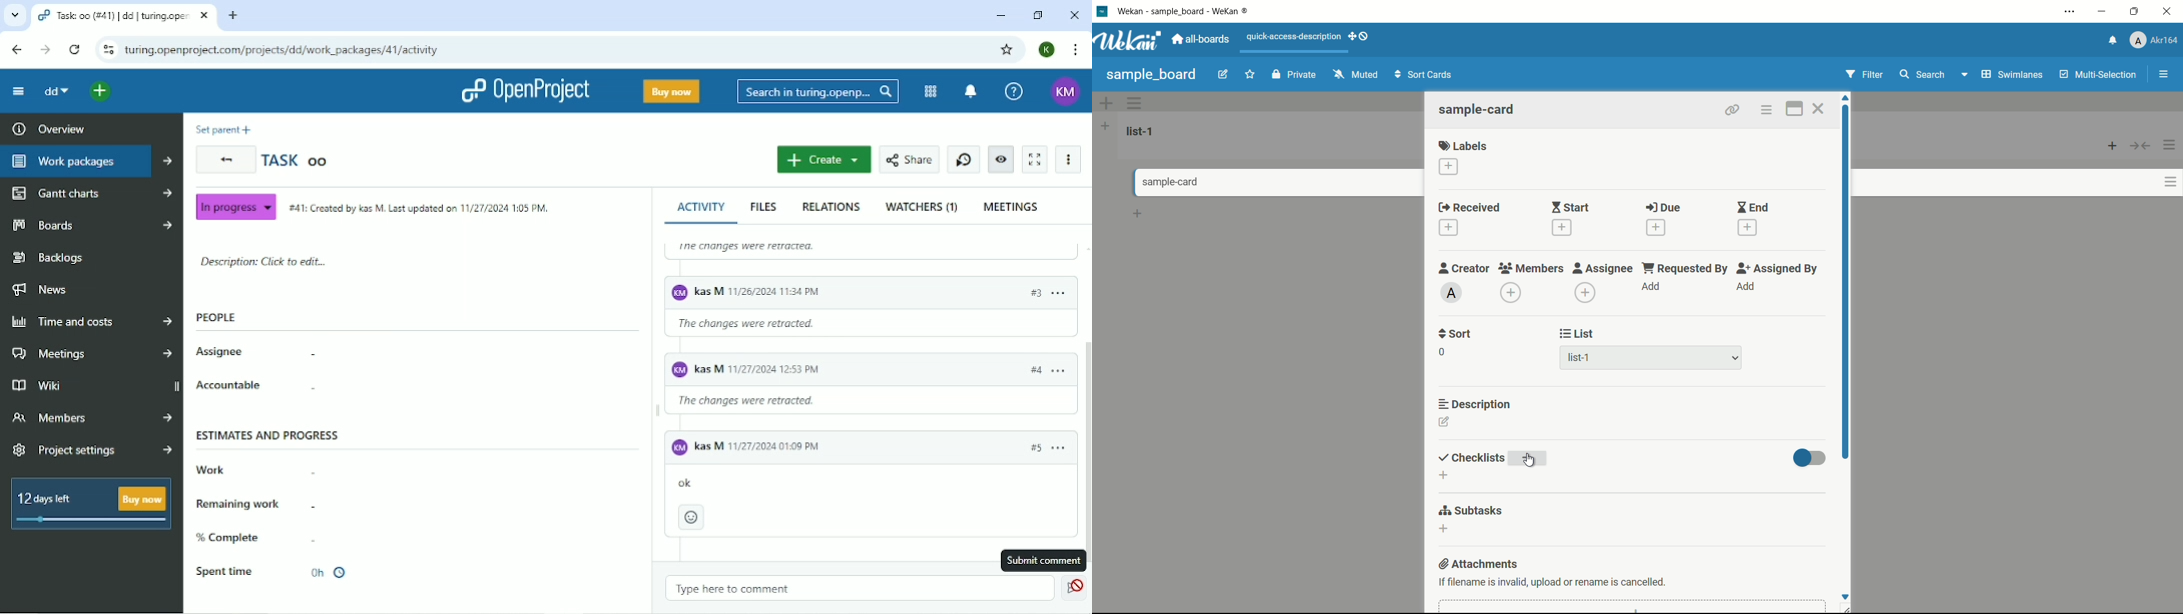 The height and width of the screenshot is (616, 2184). Describe the element at coordinates (122, 16) in the screenshot. I see `All open | dd | turing.openproject.com` at that location.